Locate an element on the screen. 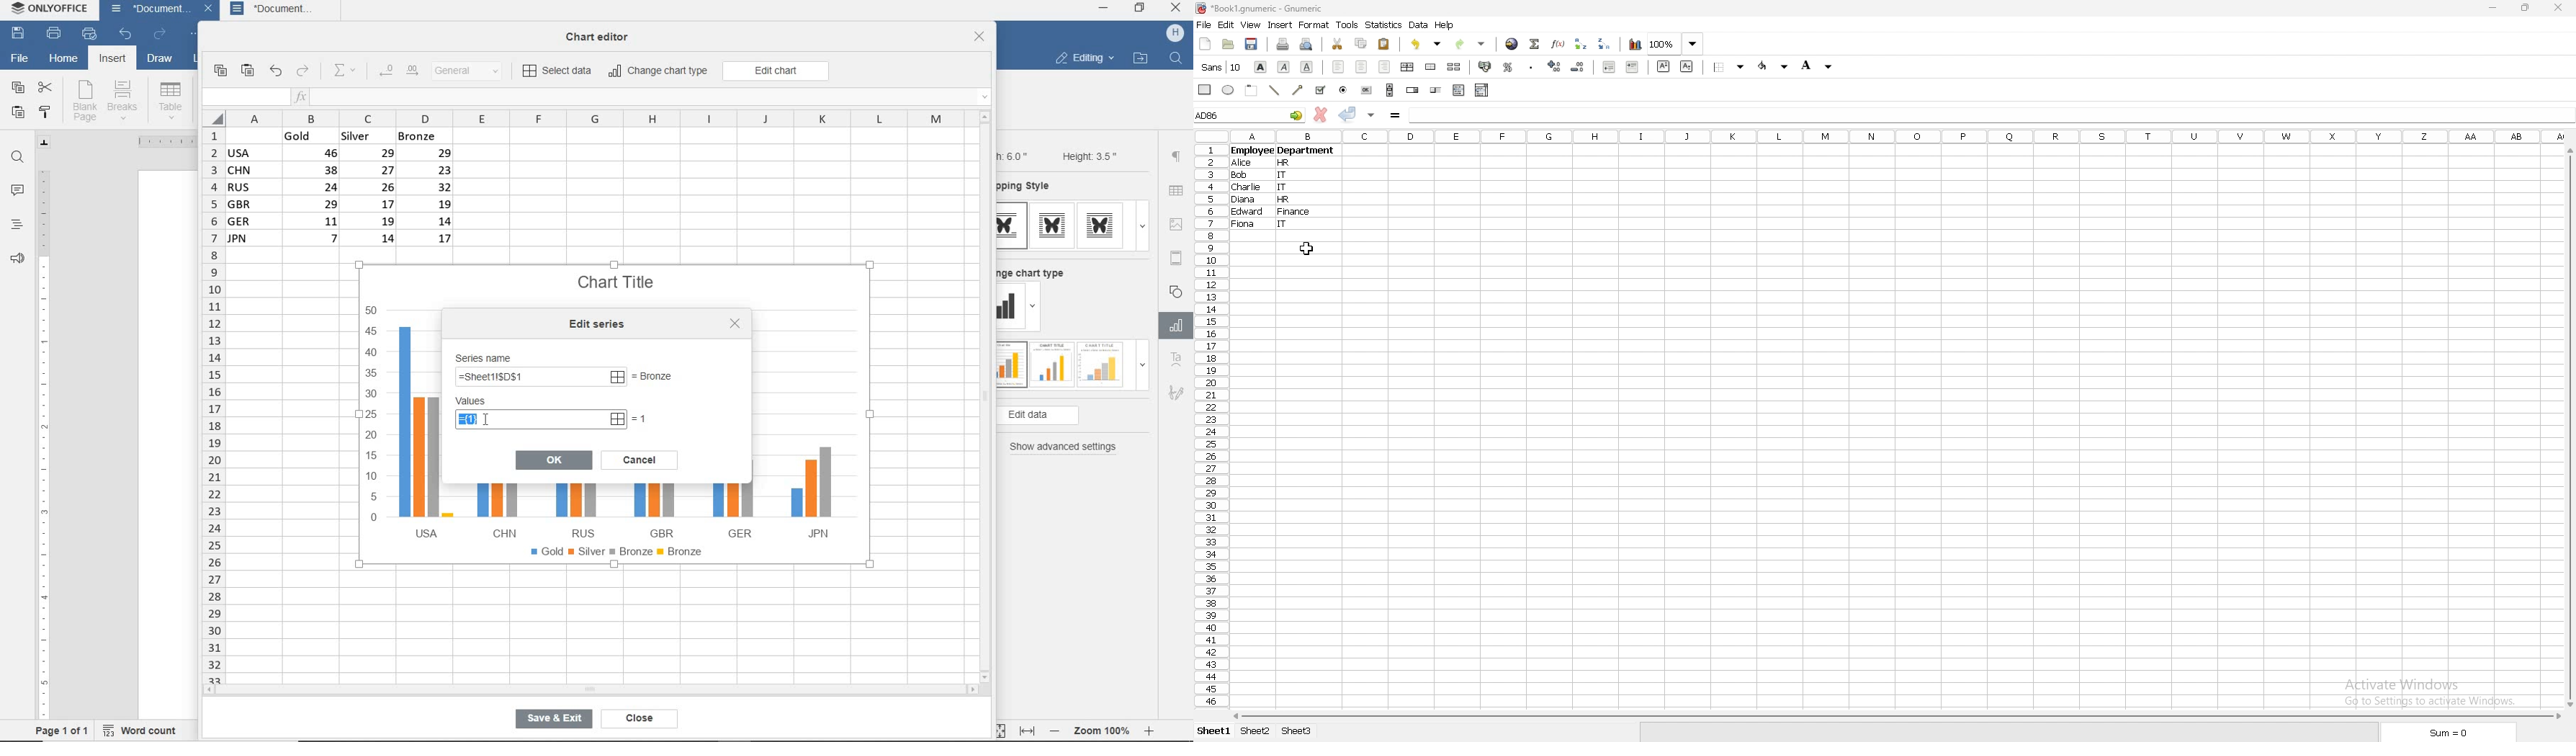  Chart Title is located at coordinates (617, 274).